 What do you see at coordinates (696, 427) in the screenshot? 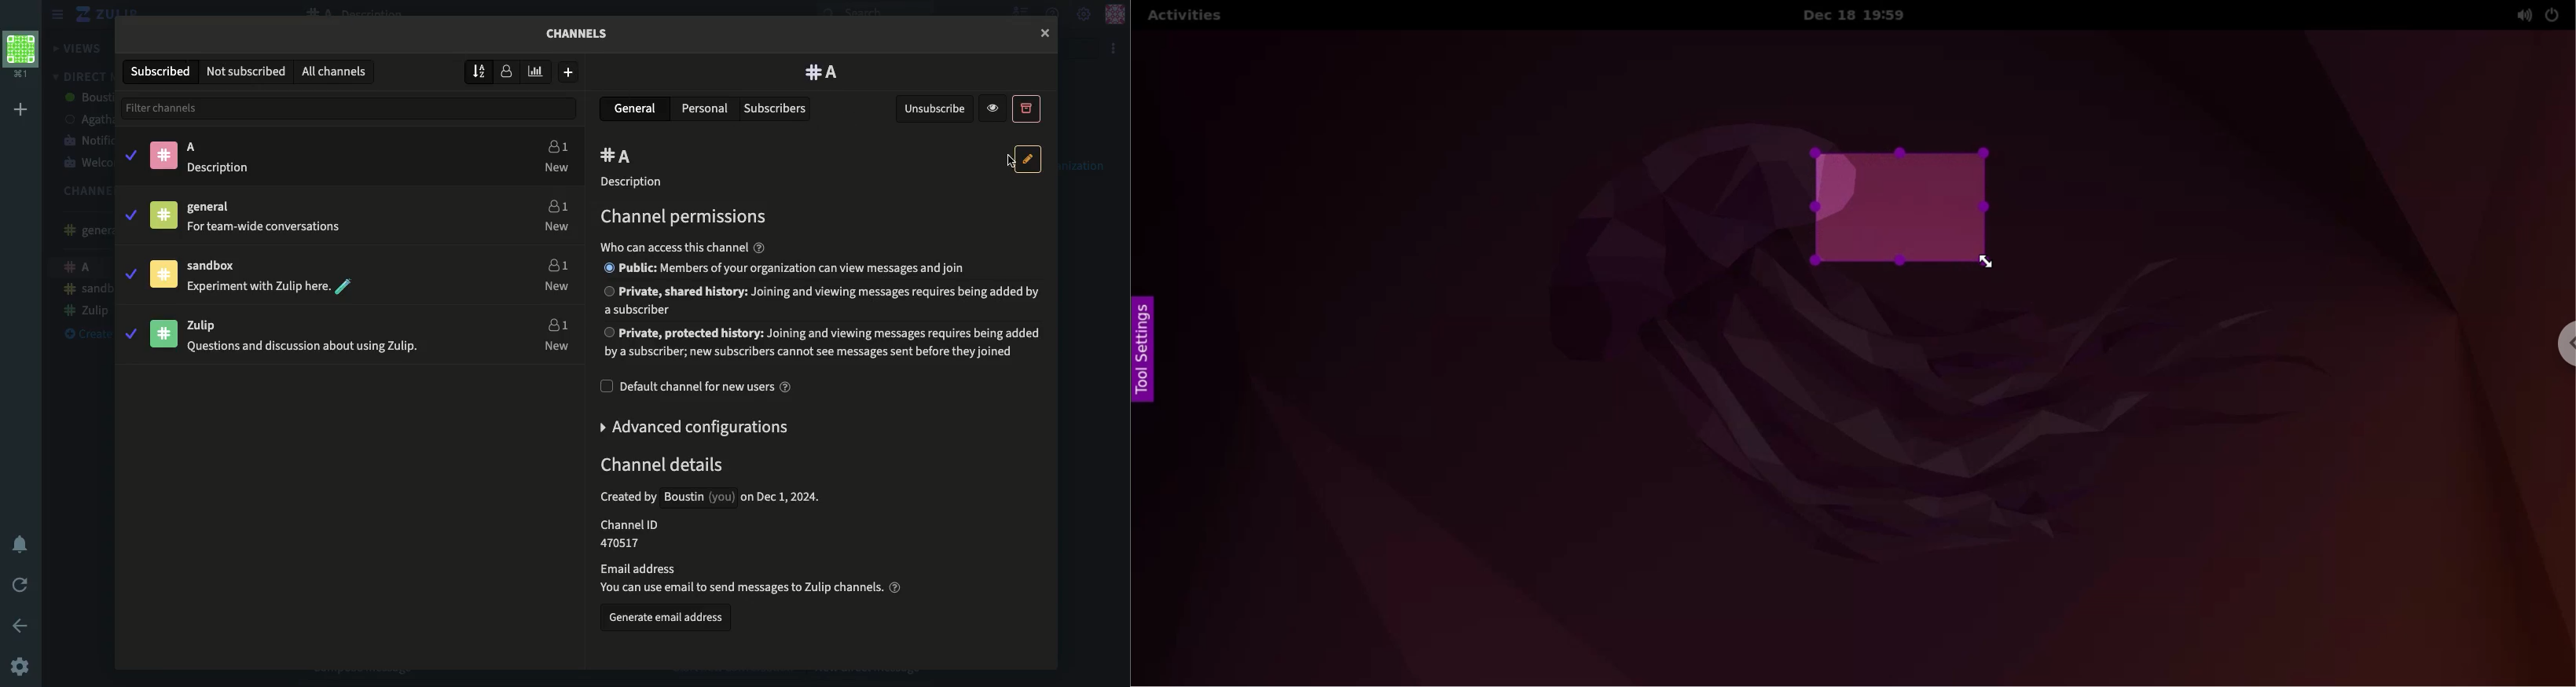
I see `Advanced configurations` at bounding box center [696, 427].